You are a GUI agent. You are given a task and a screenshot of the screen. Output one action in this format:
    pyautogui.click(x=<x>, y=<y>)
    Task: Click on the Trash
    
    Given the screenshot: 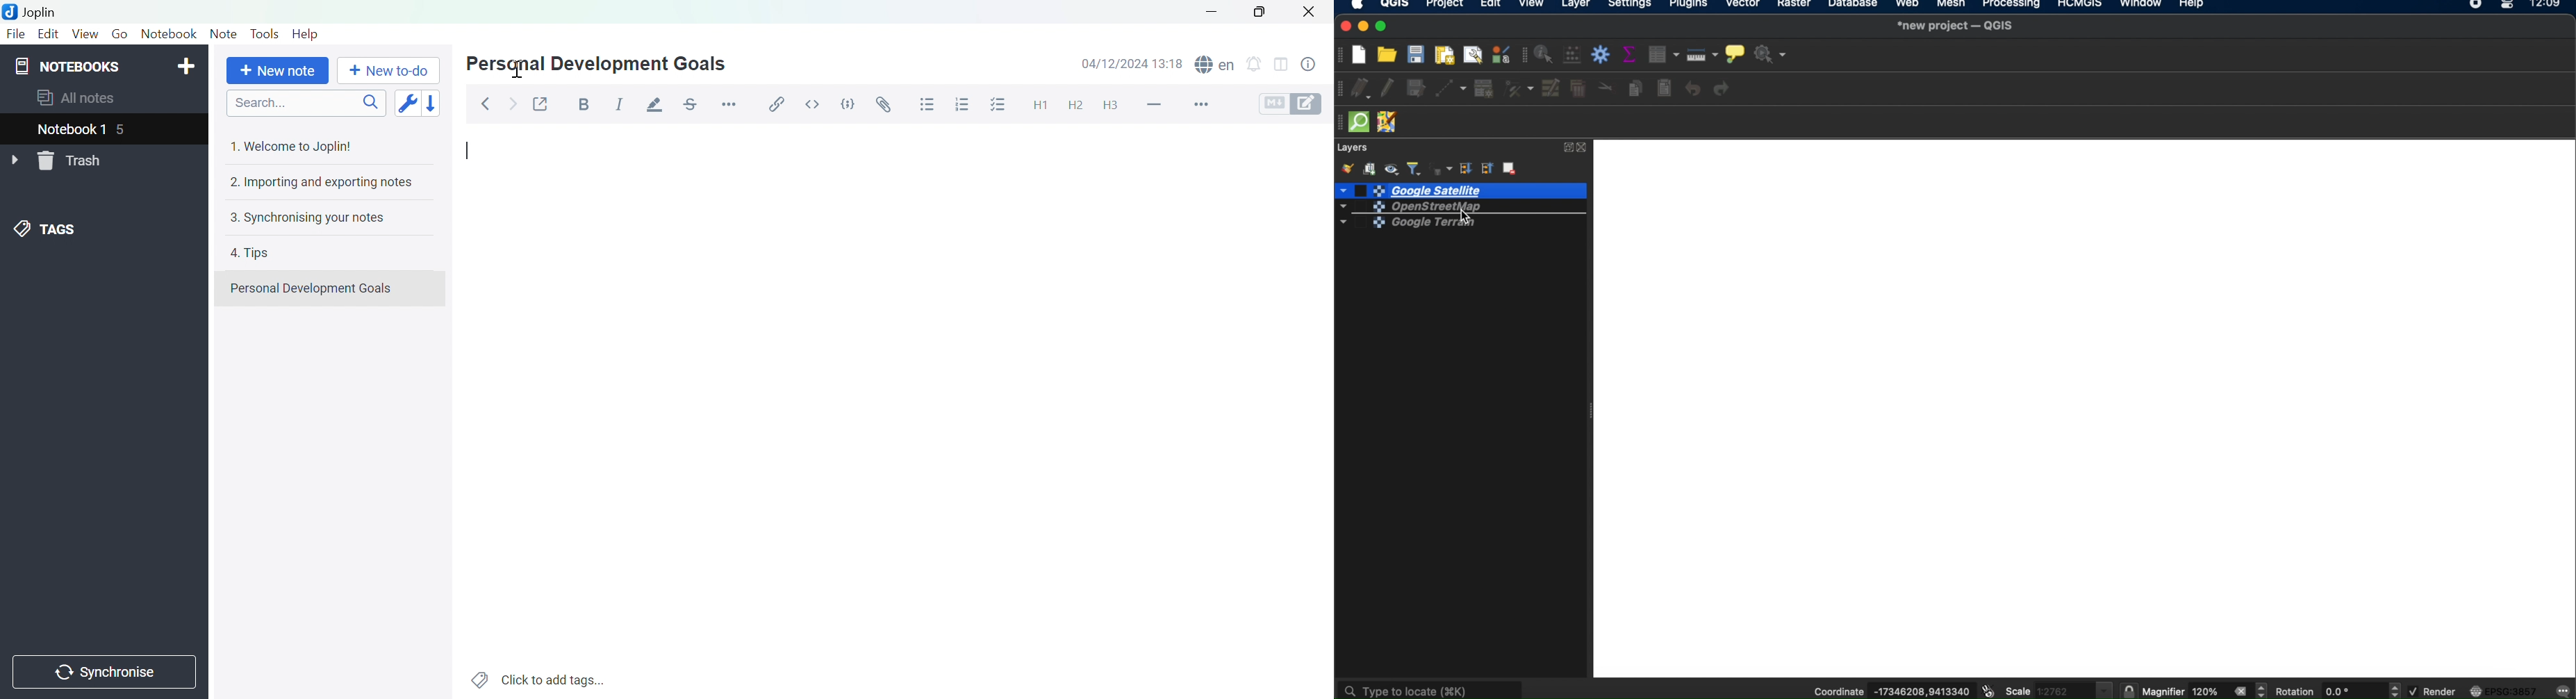 What is the action you would take?
    pyautogui.click(x=72, y=162)
    